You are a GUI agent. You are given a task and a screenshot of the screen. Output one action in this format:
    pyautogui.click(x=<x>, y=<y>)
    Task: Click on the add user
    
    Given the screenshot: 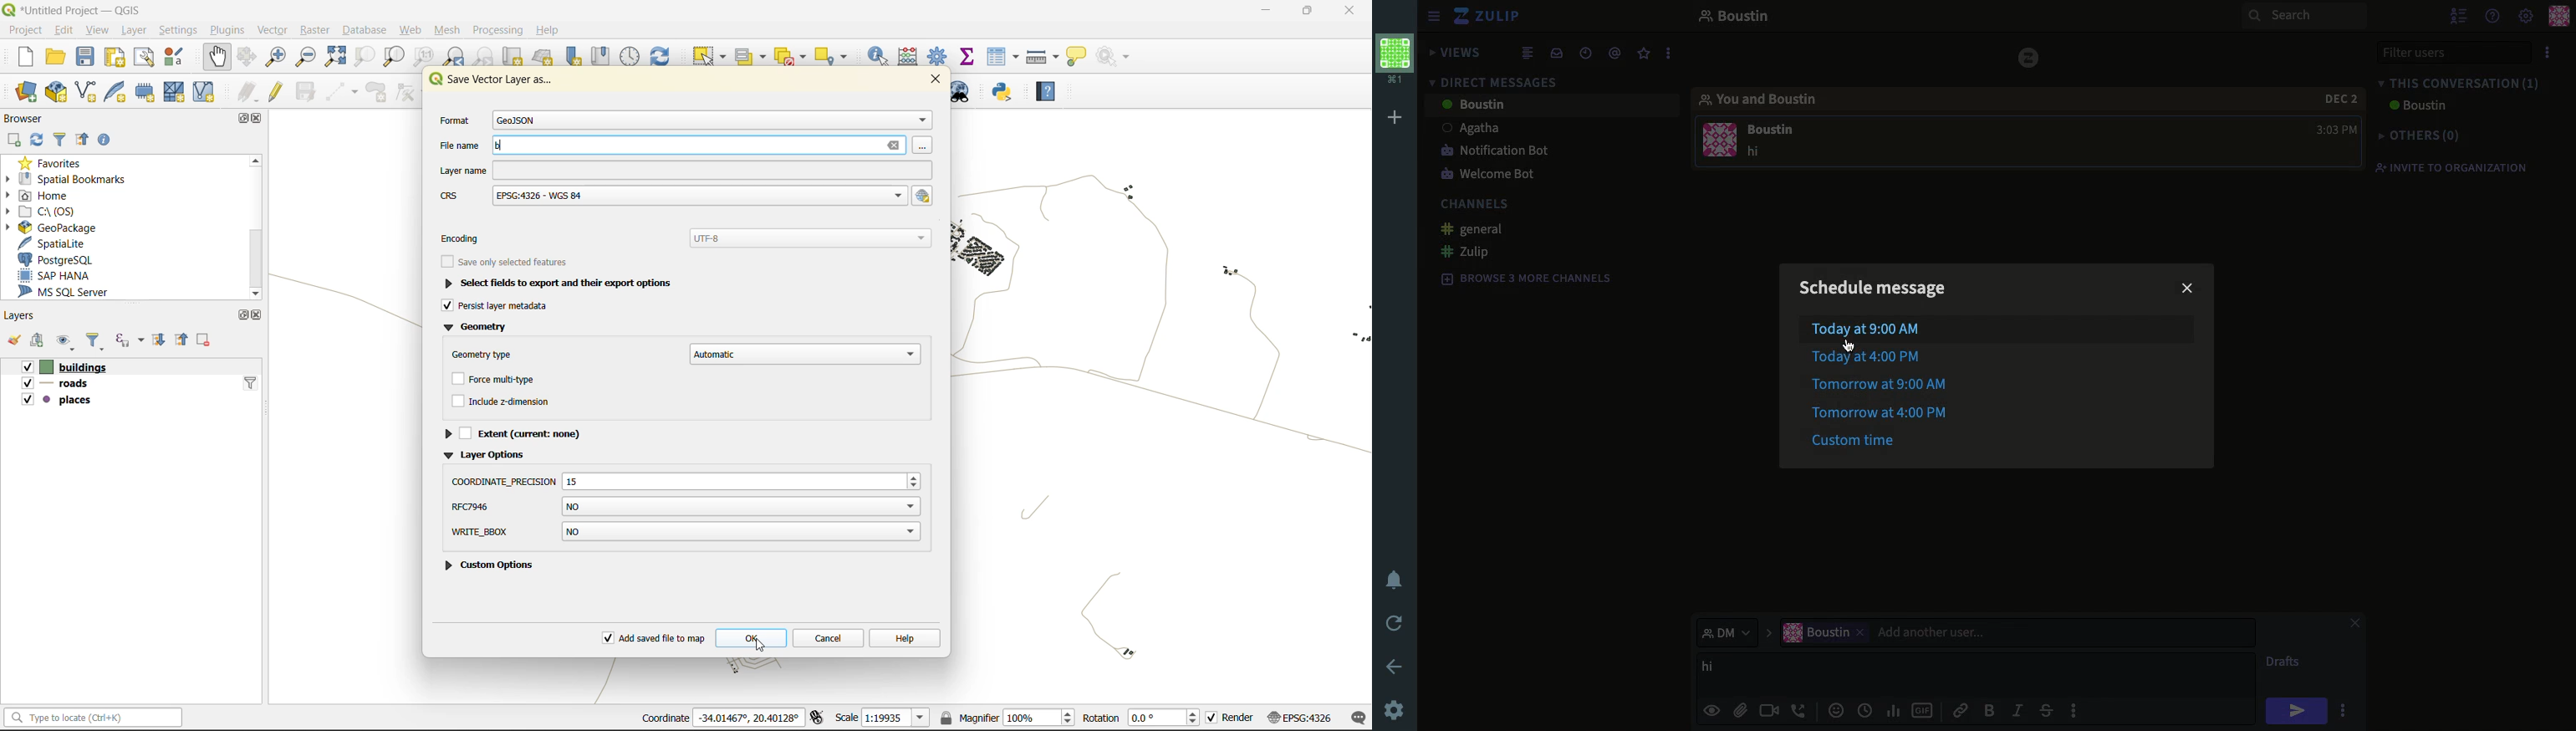 What is the action you would take?
    pyautogui.click(x=2054, y=634)
    